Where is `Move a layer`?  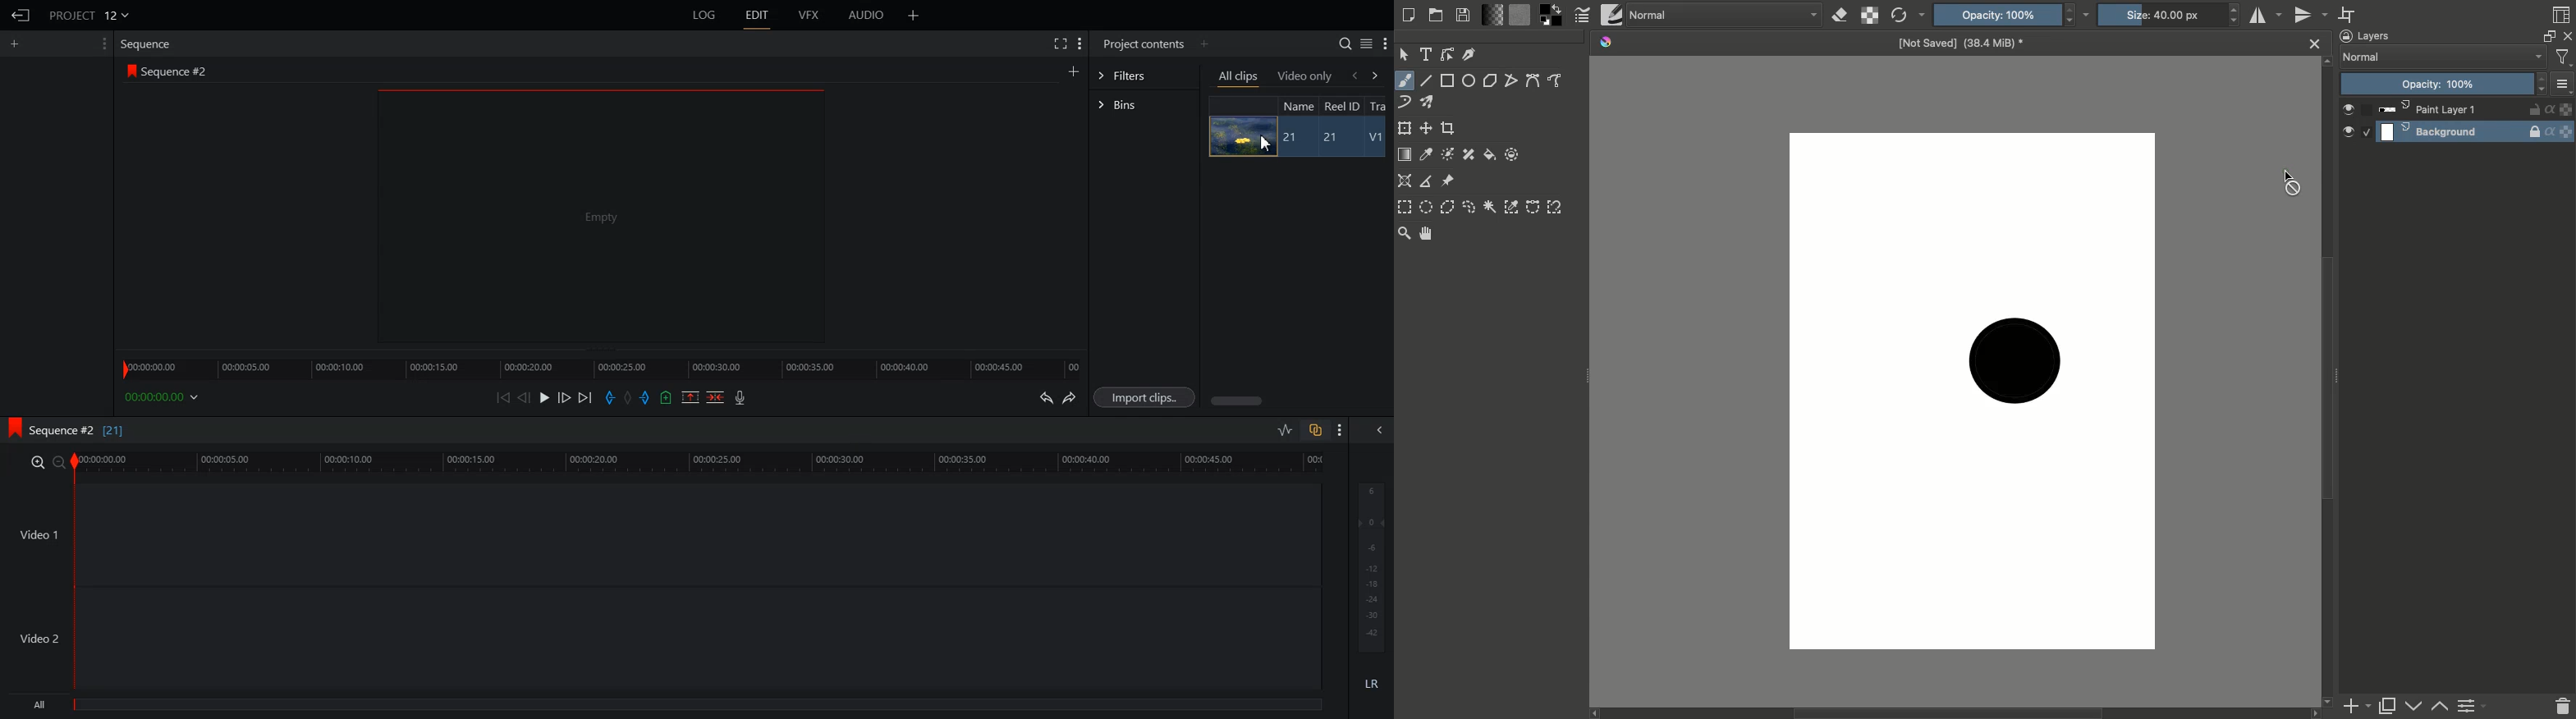 Move a layer is located at coordinates (1427, 129).